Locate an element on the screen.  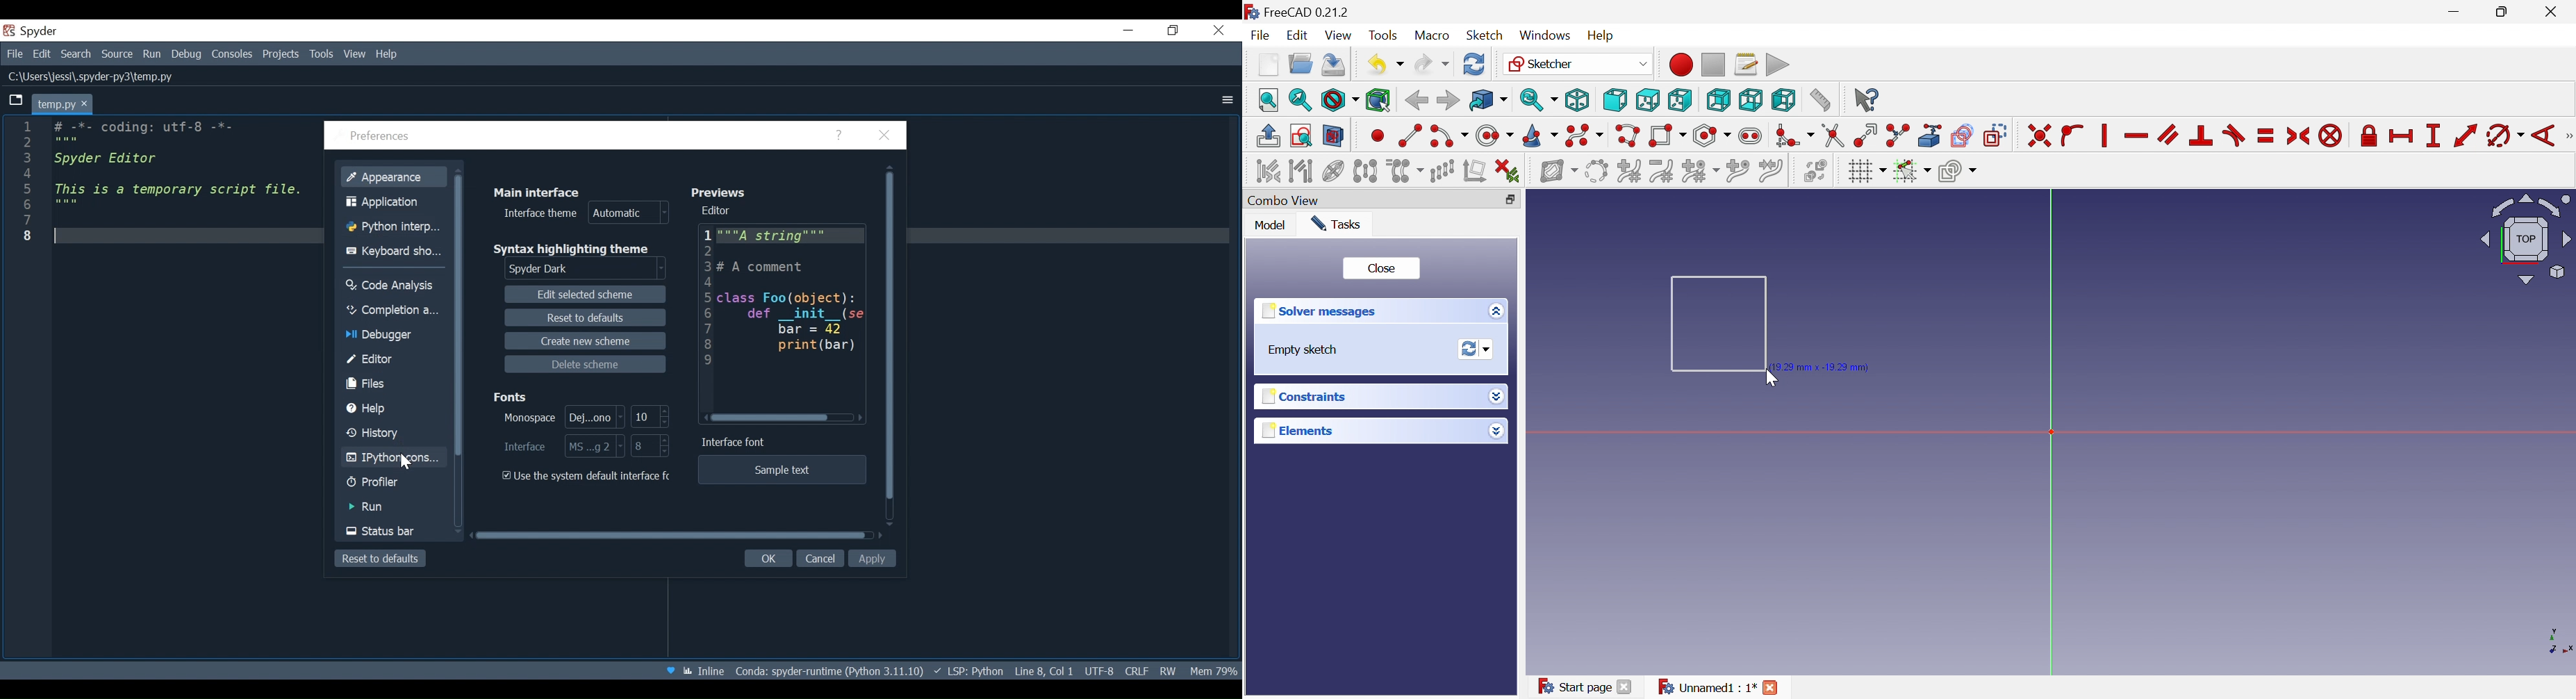
Combo view is located at coordinates (1289, 201).